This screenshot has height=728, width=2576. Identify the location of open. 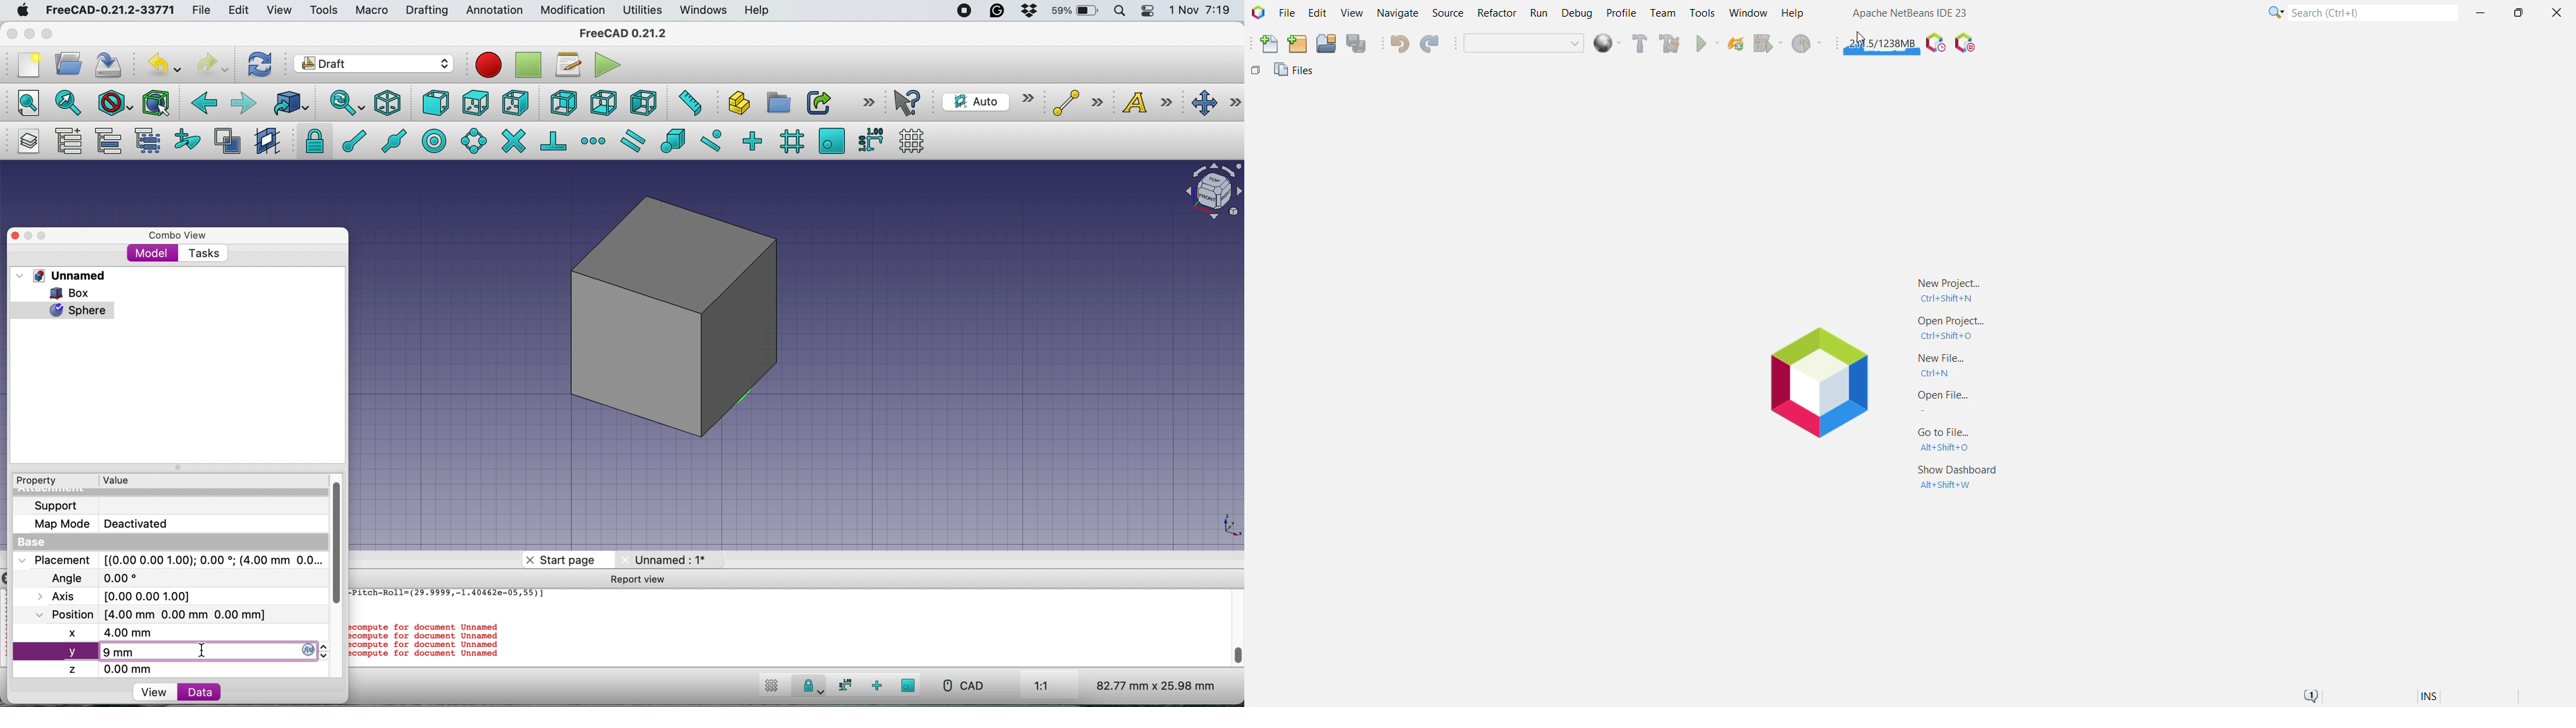
(73, 63).